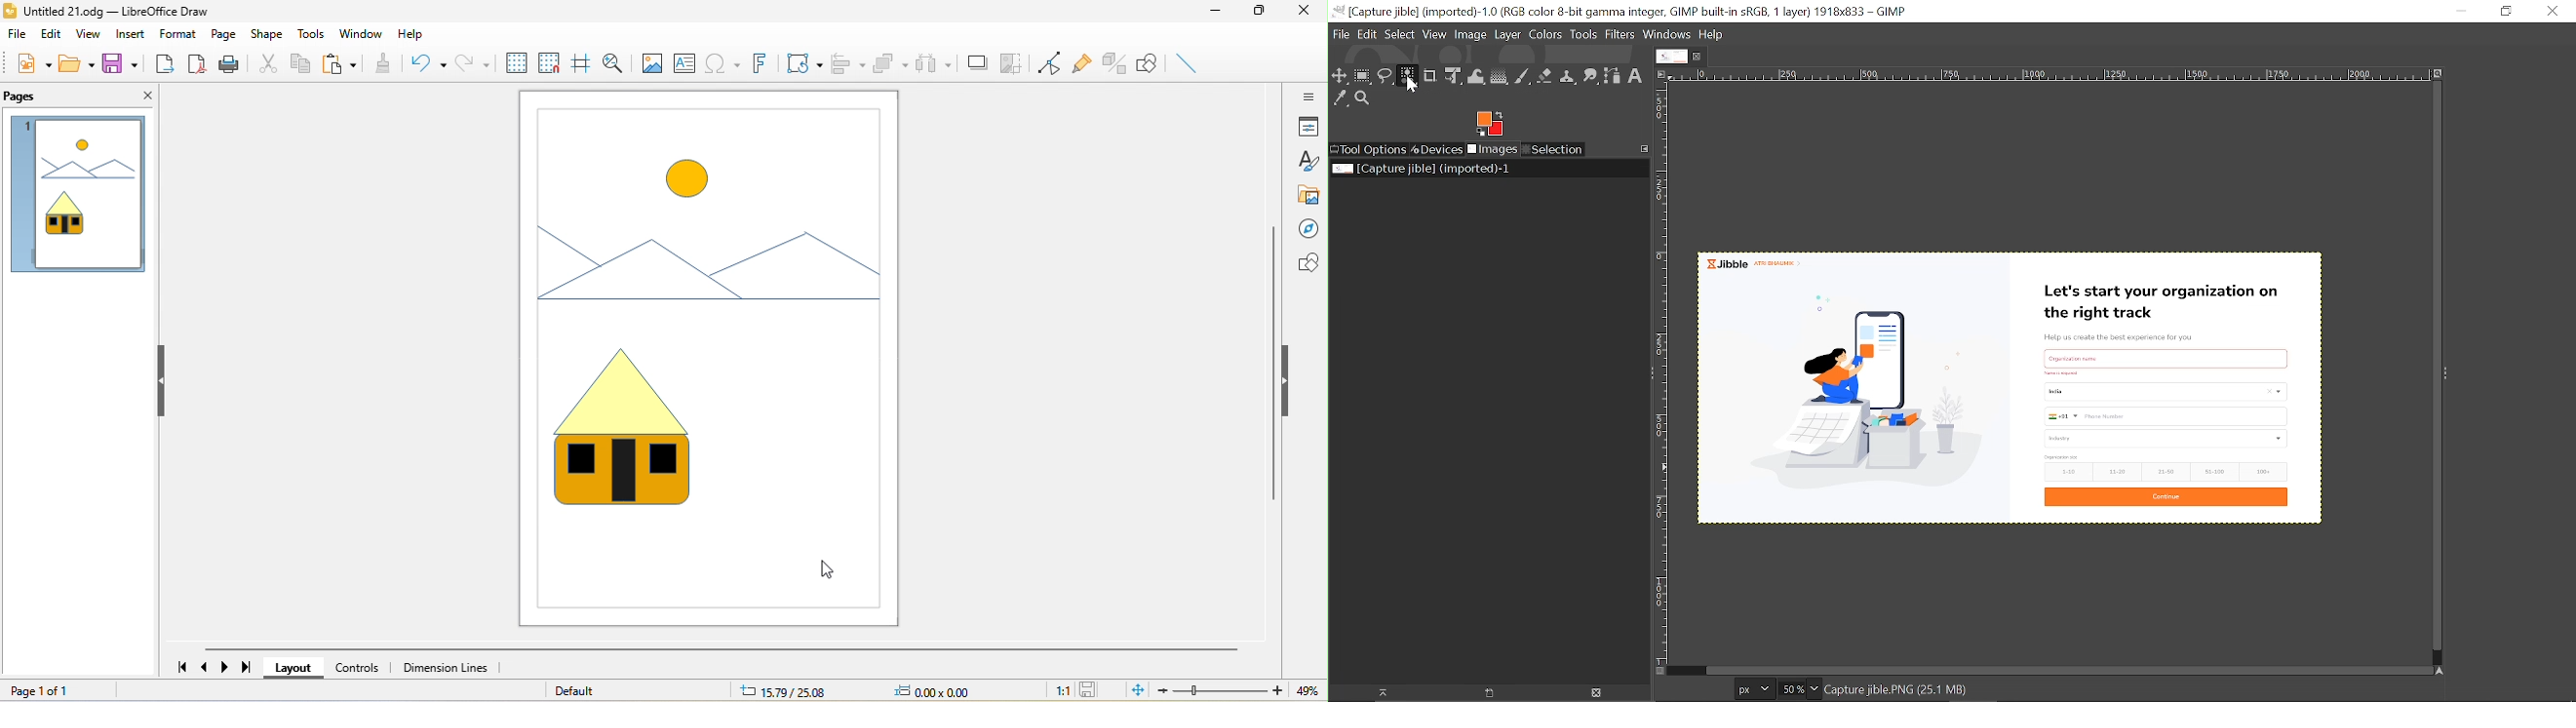 The image size is (2576, 728). Describe the element at coordinates (1190, 65) in the screenshot. I see `line tool` at that location.